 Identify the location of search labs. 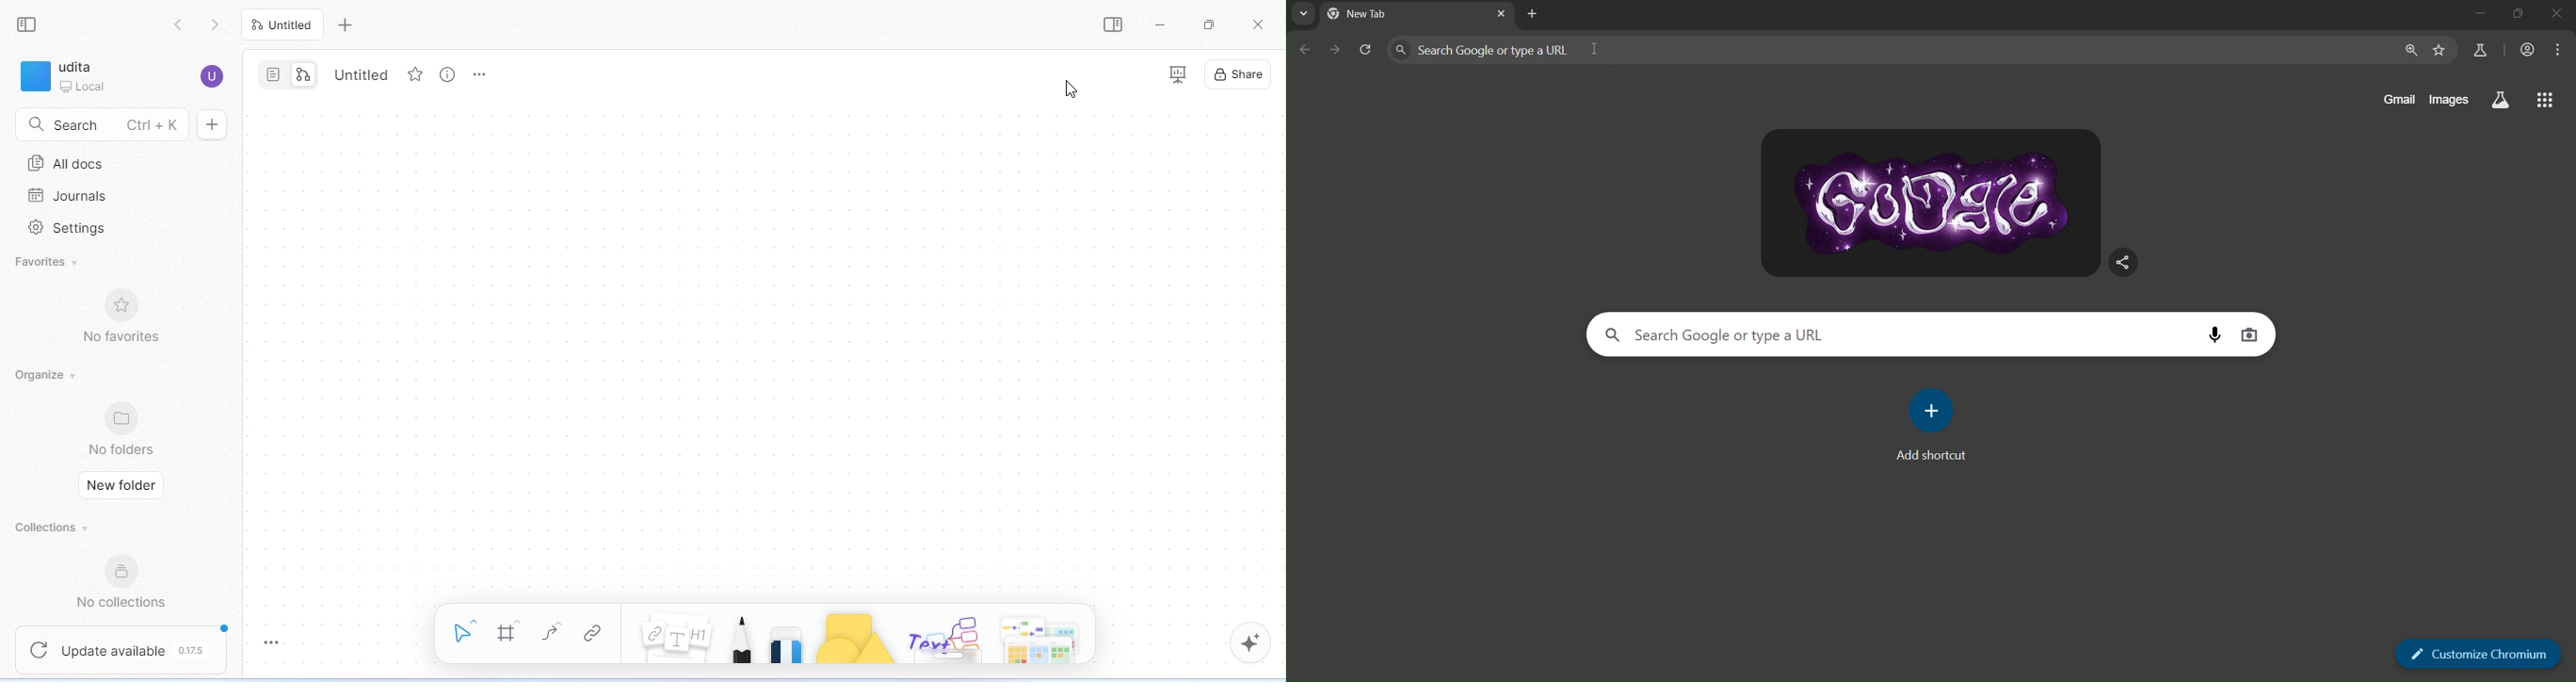
(2479, 50).